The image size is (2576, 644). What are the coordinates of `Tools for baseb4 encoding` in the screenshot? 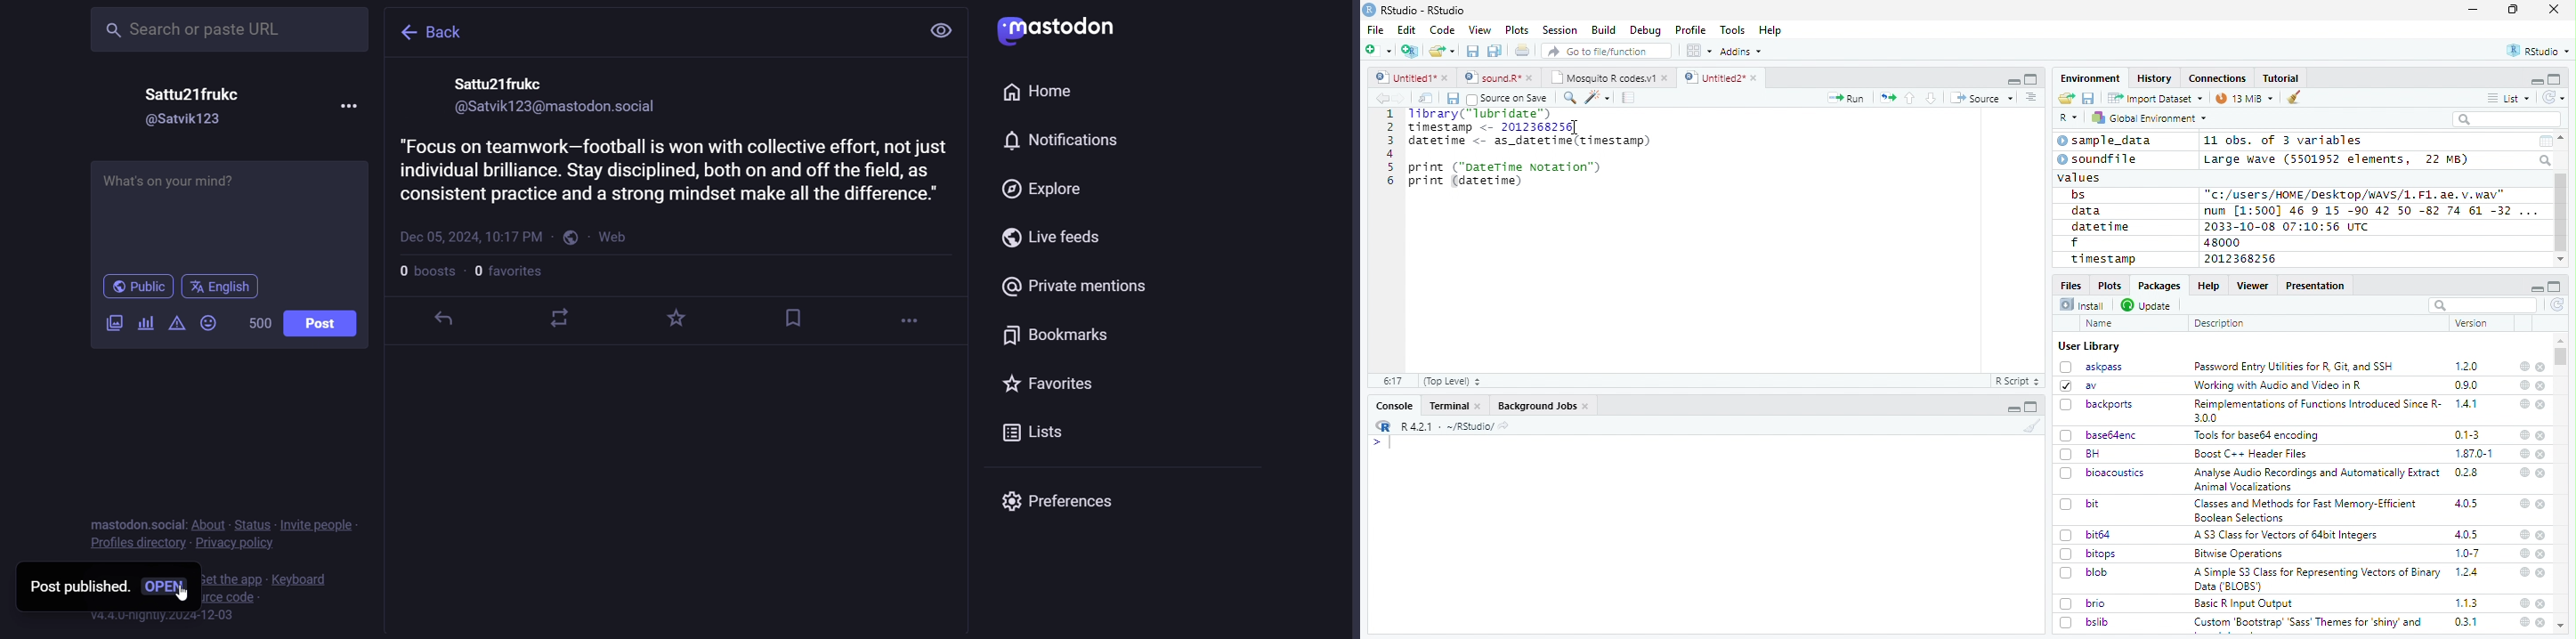 It's located at (2258, 435).